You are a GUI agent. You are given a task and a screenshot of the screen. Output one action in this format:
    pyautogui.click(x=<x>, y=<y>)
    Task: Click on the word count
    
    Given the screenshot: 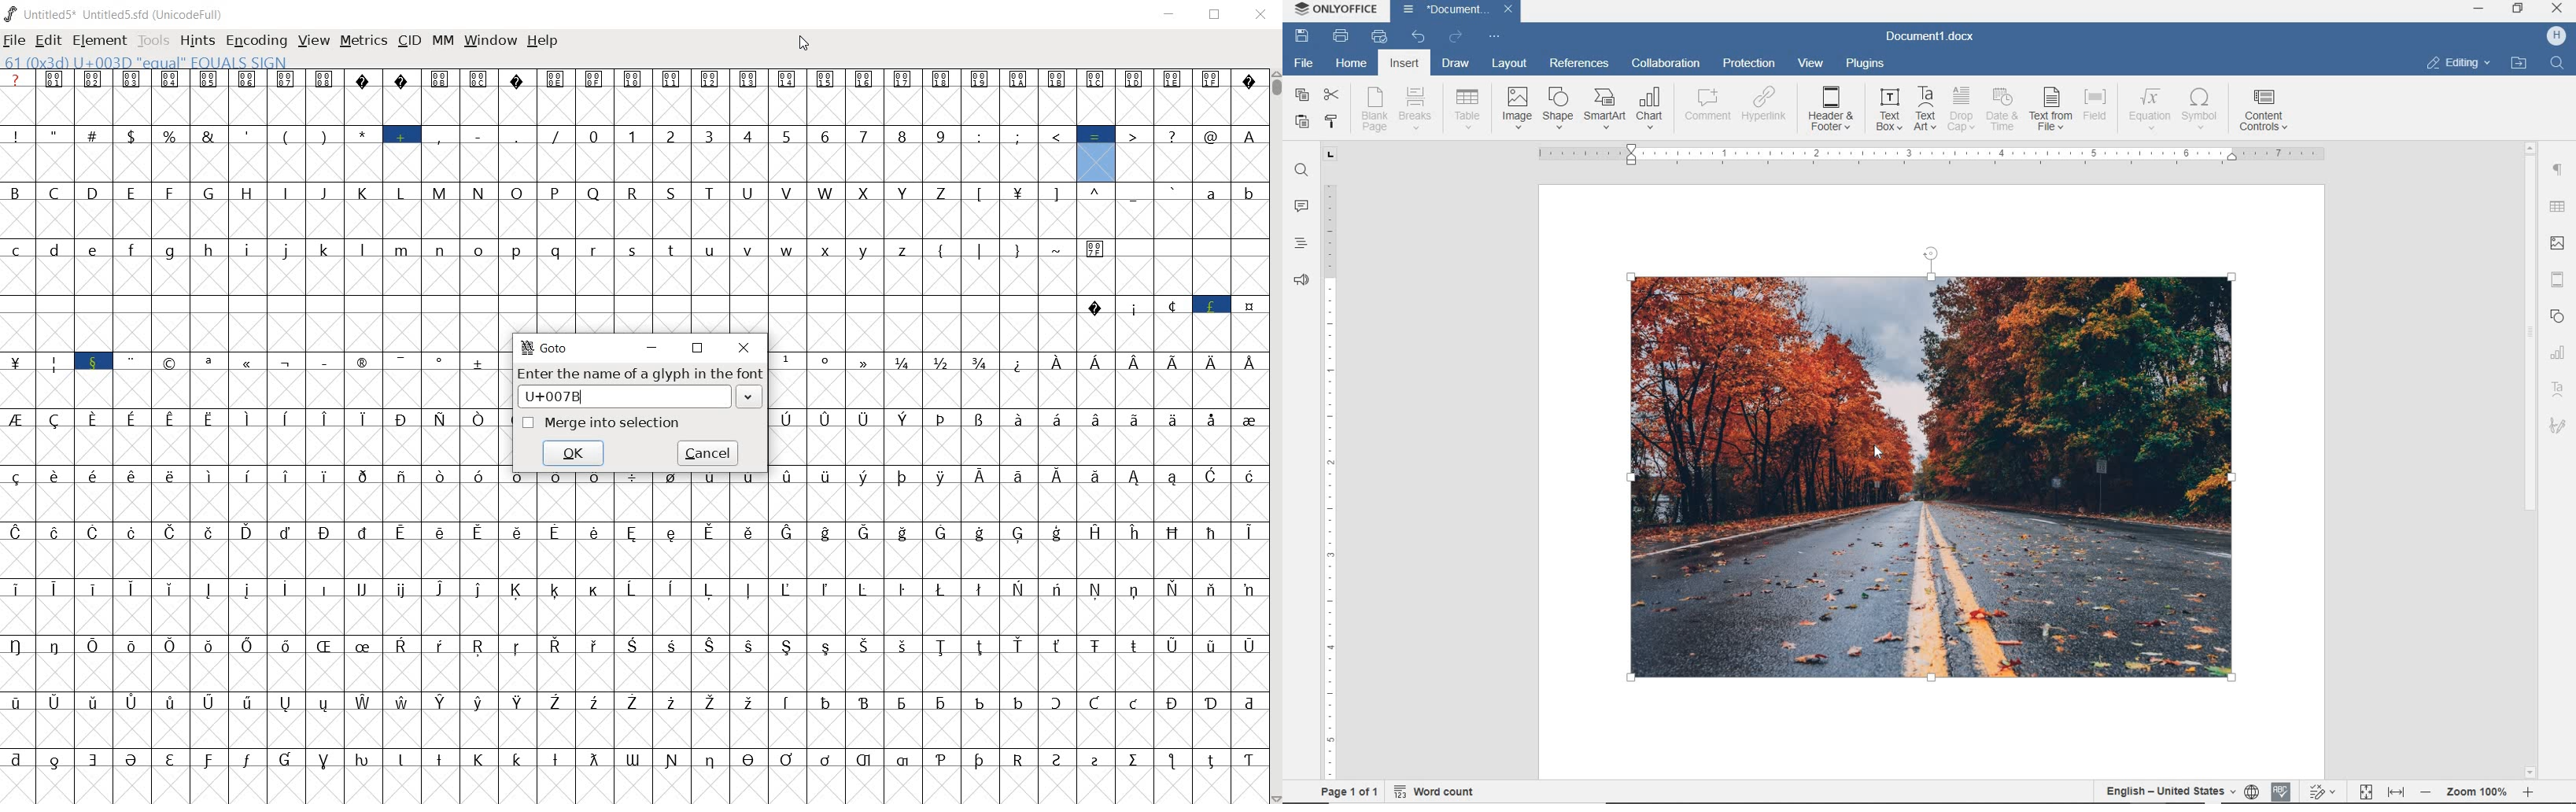 What is the action you would take?
    pyautogui.click(x=1439, y=792)
    